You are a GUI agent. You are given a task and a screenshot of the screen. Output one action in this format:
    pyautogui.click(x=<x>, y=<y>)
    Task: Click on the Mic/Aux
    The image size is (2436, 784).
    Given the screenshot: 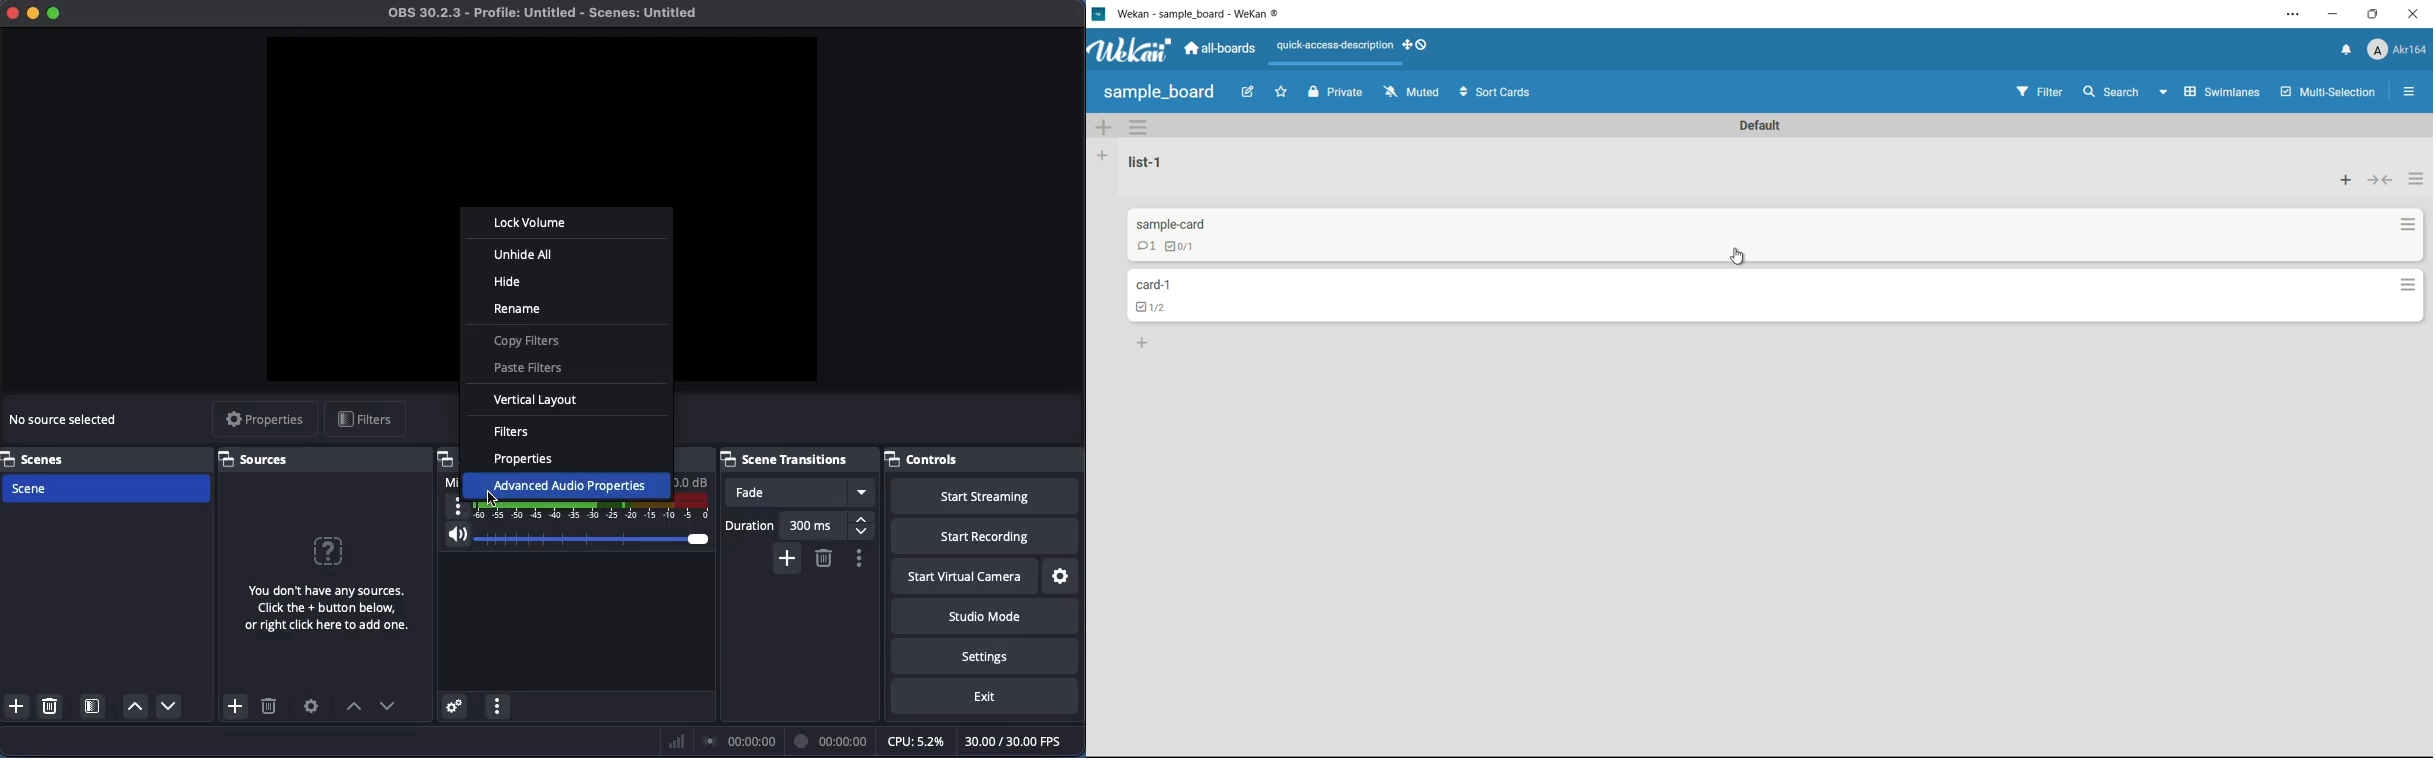 What is the action you would take?
    pyautogui.click(x=595, y=507)
    